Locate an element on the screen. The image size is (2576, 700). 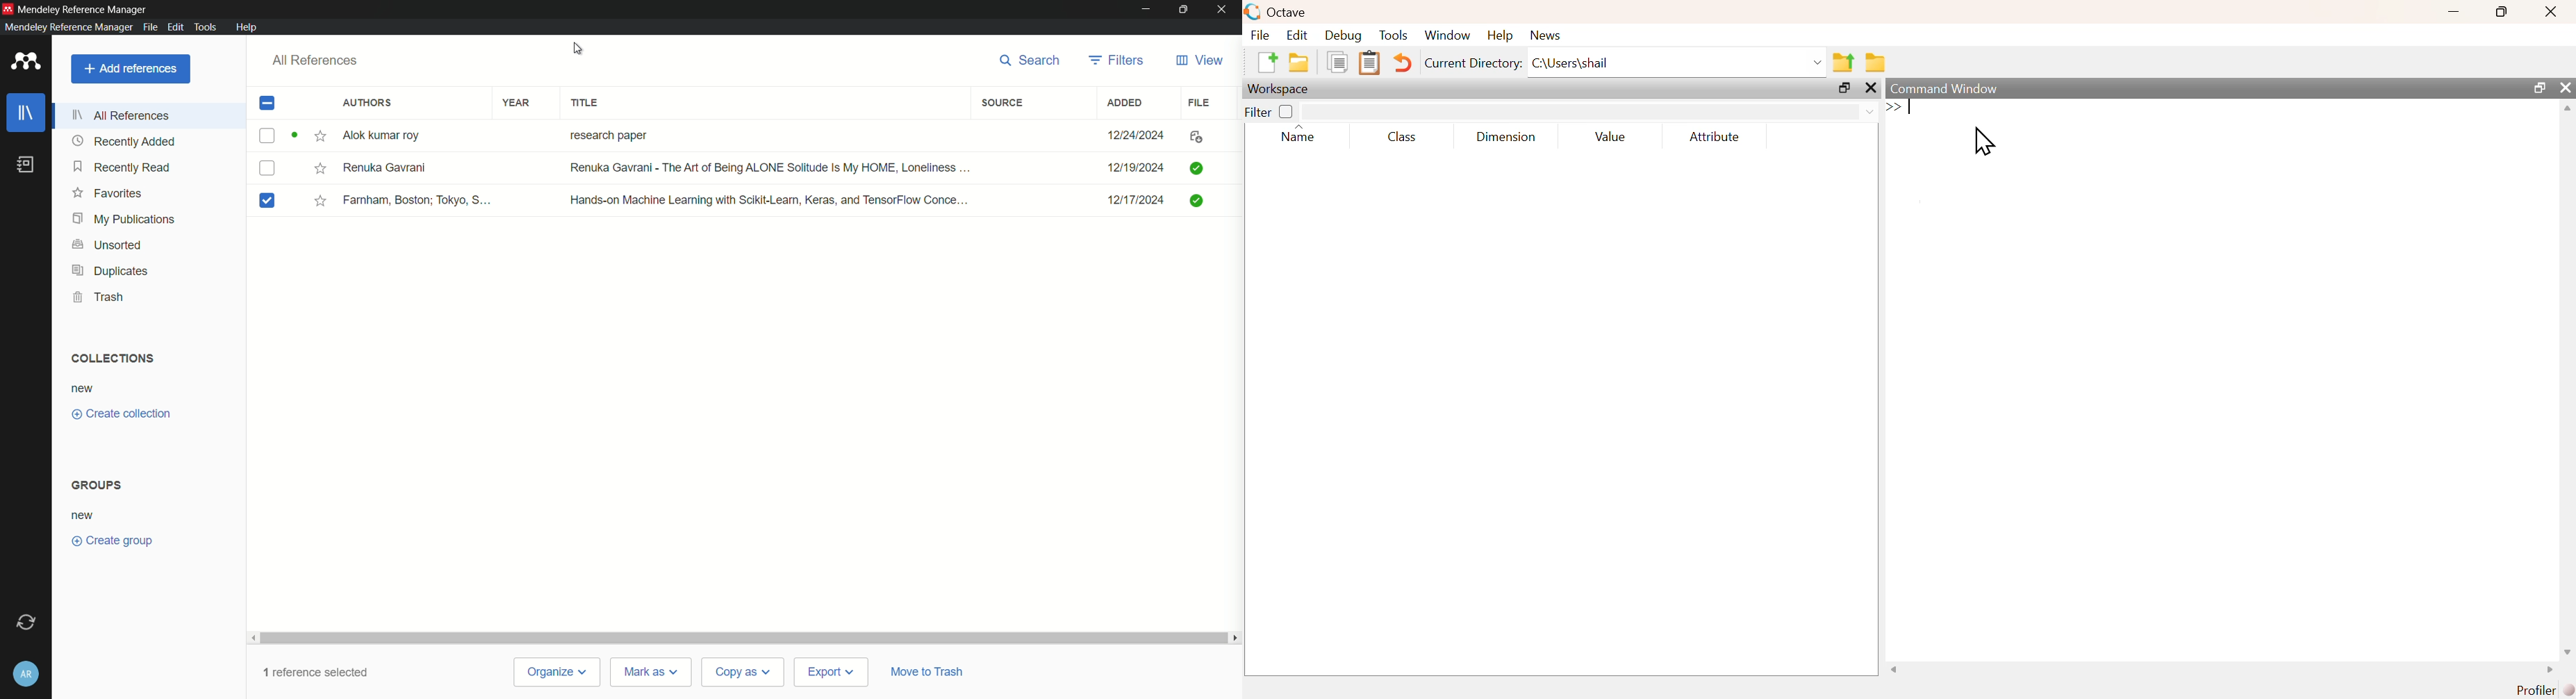
year is located at coordinates (517, 102).